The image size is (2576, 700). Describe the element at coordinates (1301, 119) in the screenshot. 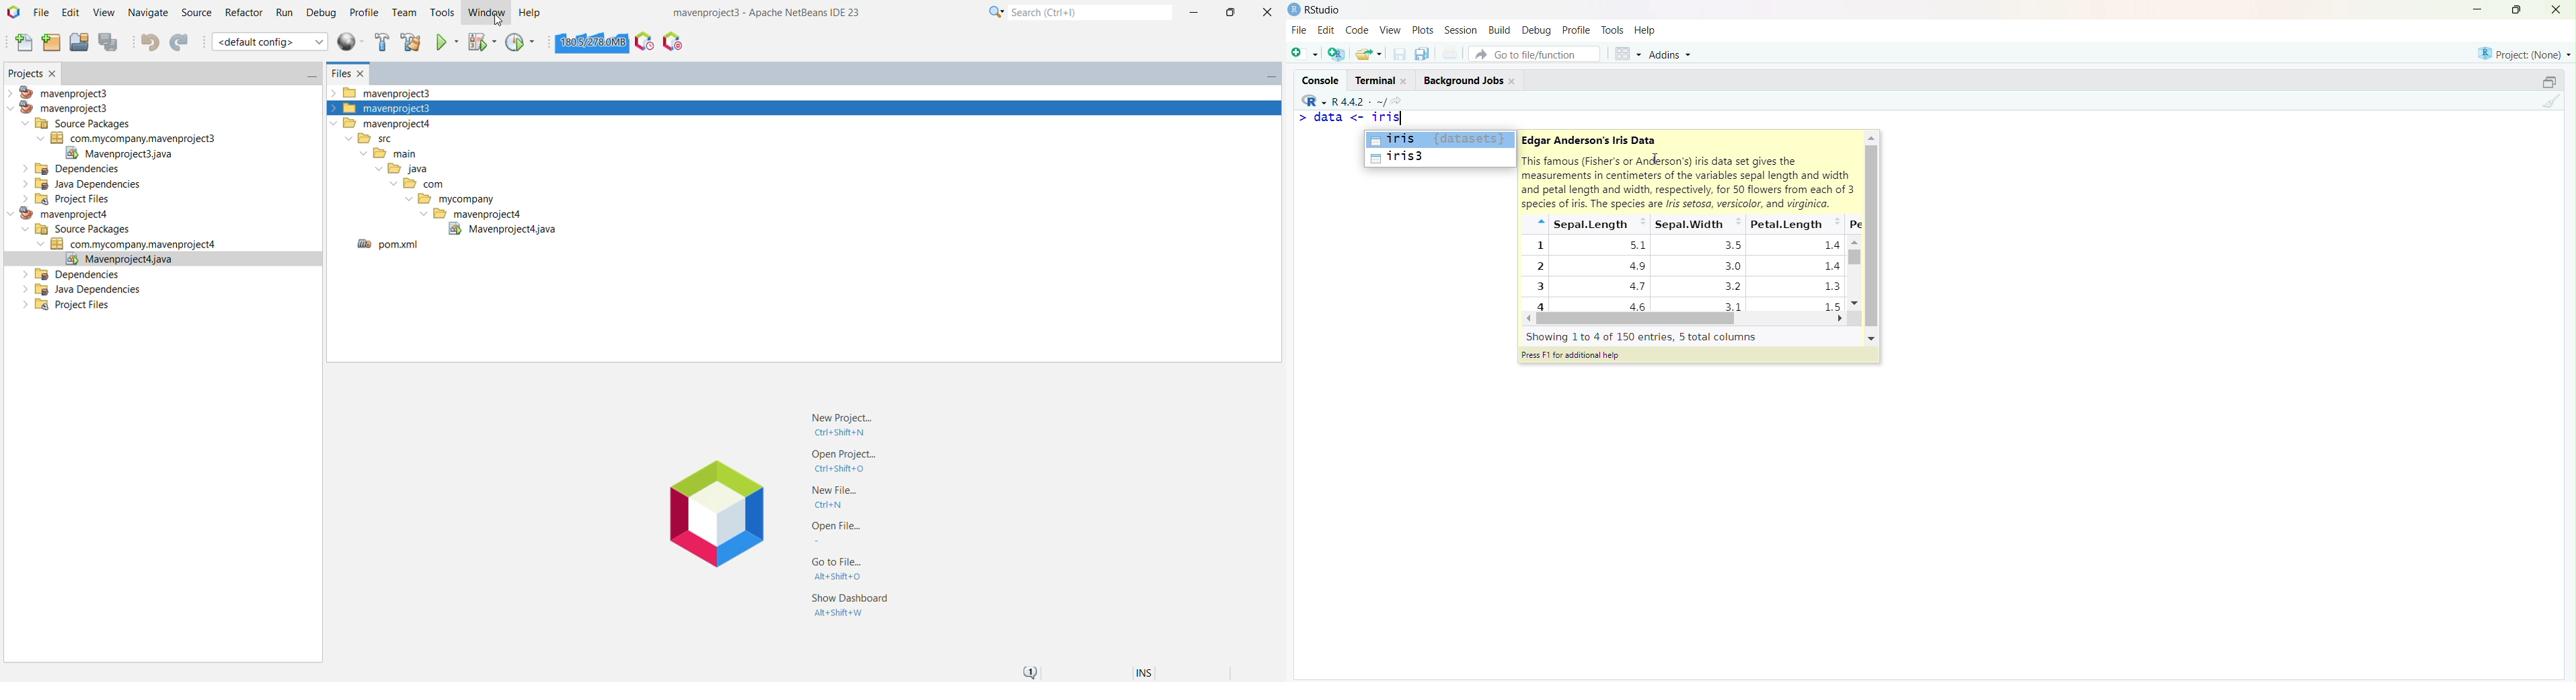

I see `Prompt cursor` at that location.